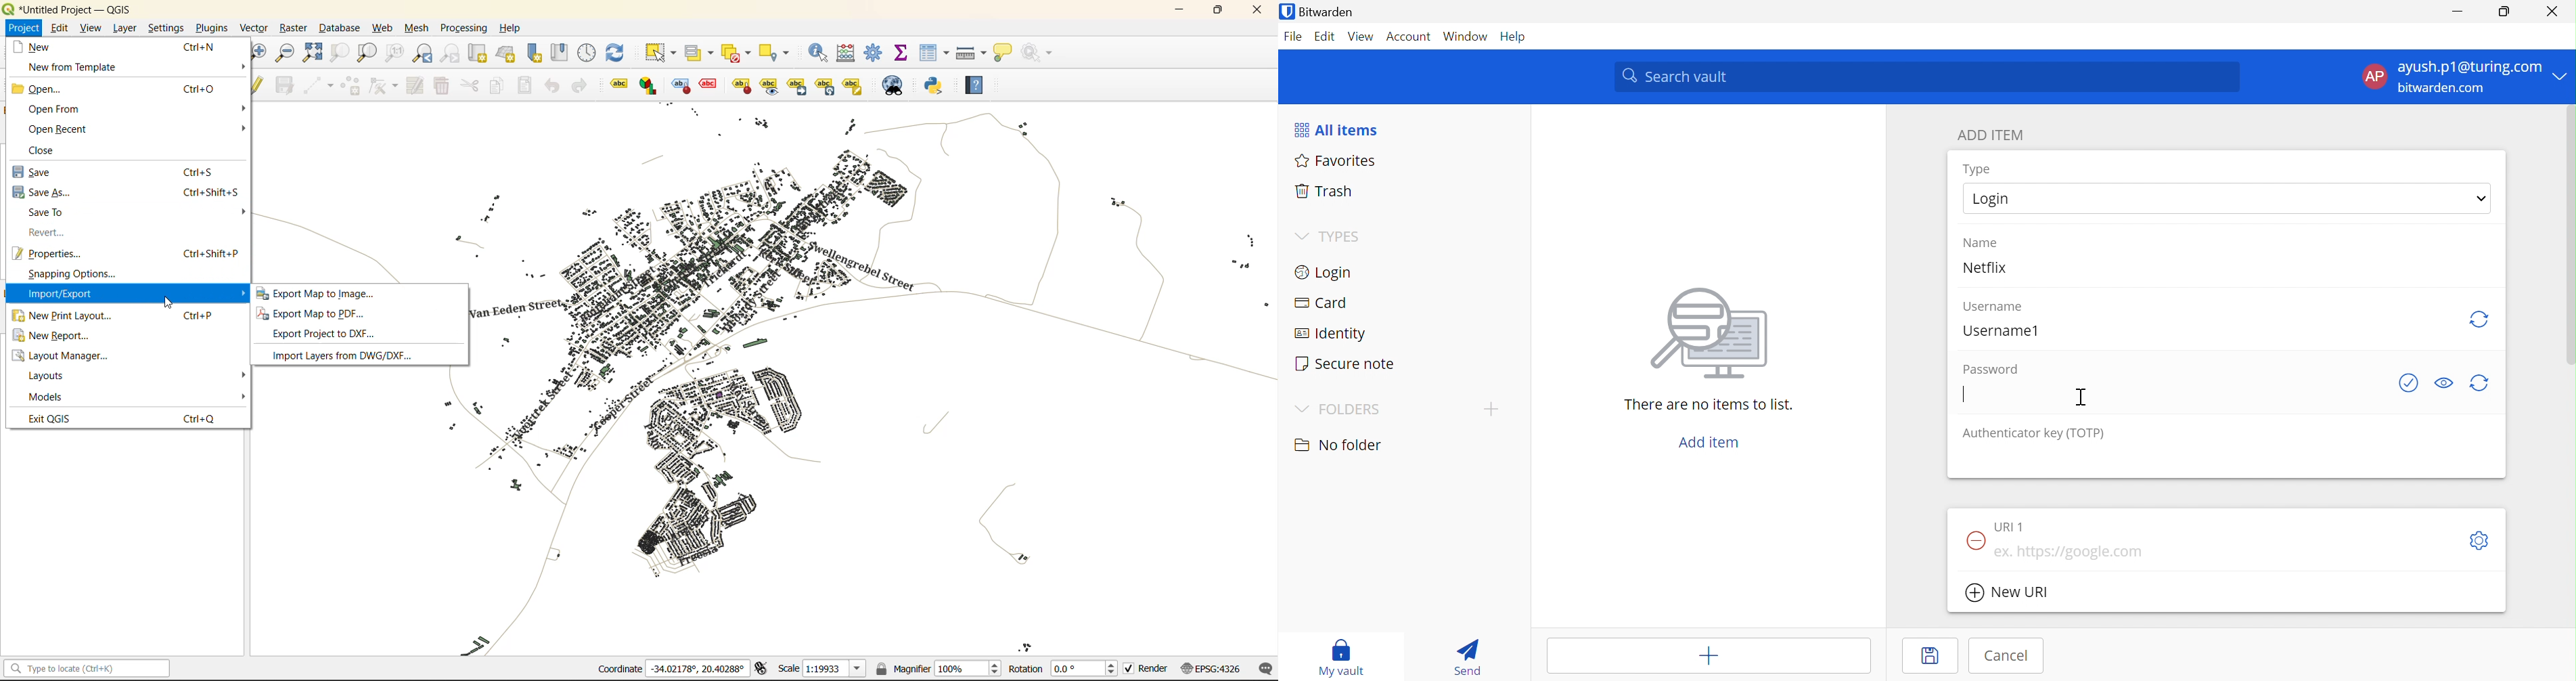 The width and height of the screenshot is (2576, 700). I want to click on layout manager, so click(71, 356).